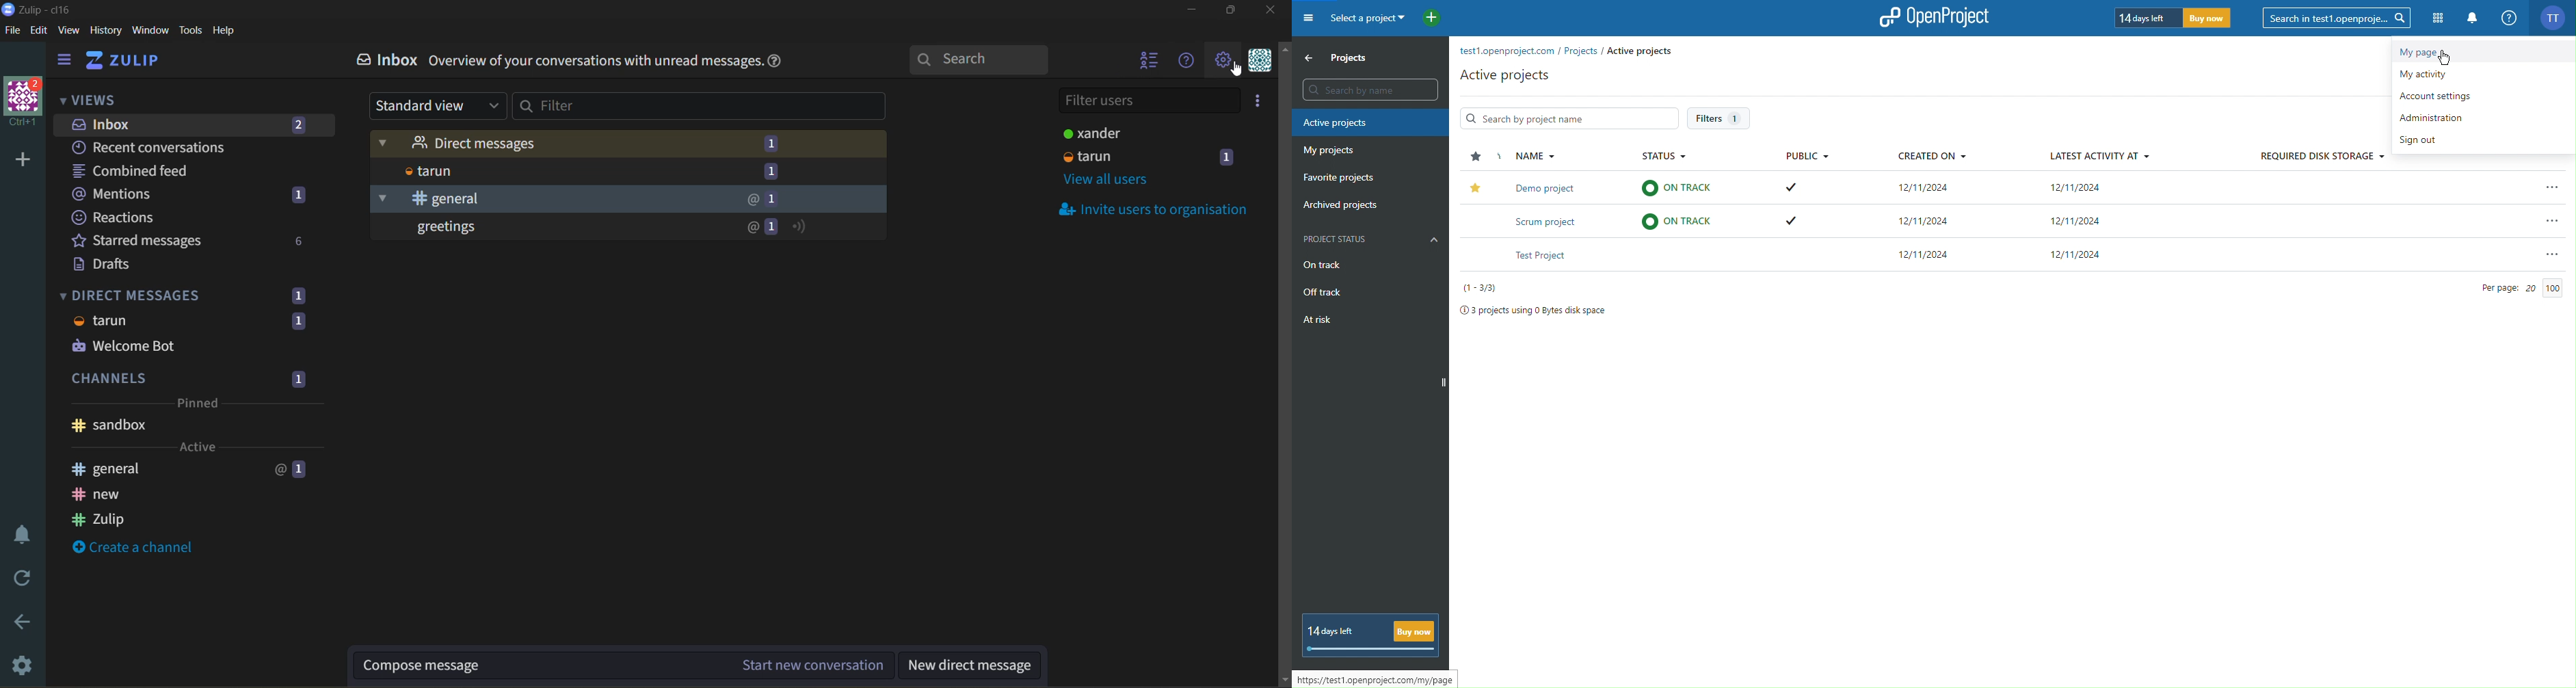  I want to click on drafts, so click(122, 264).